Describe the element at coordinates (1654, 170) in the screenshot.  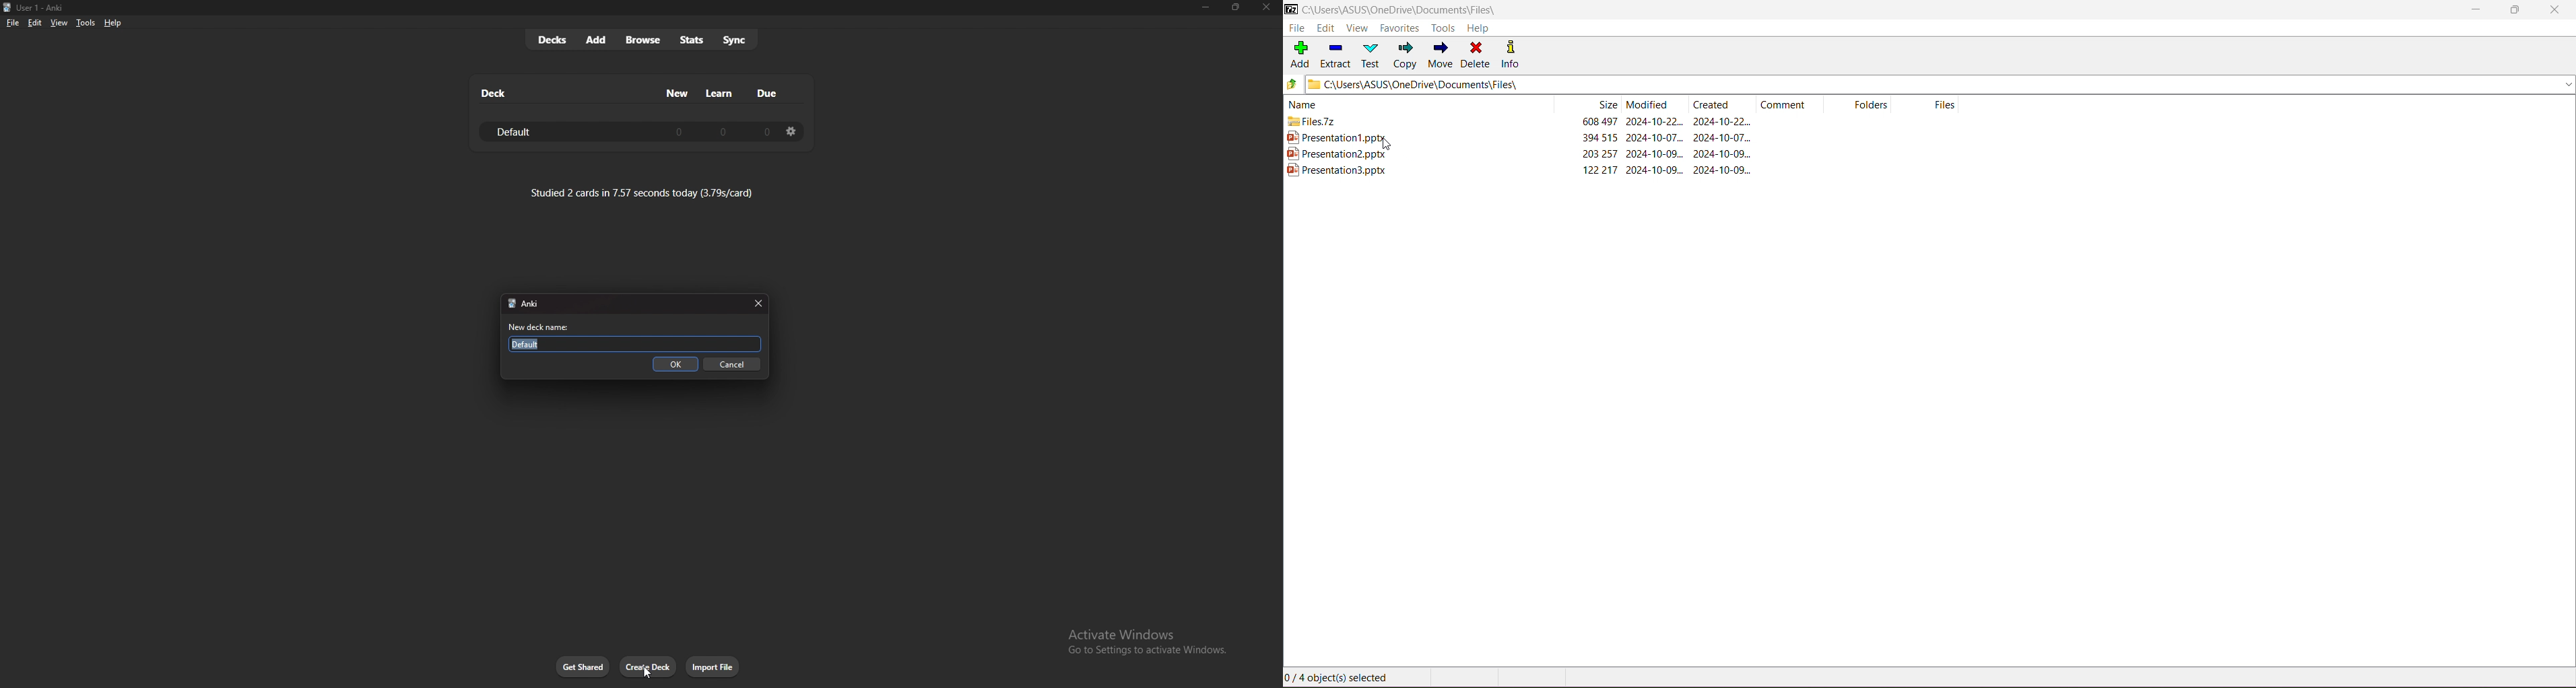
I see `2024-10-09` at that location.